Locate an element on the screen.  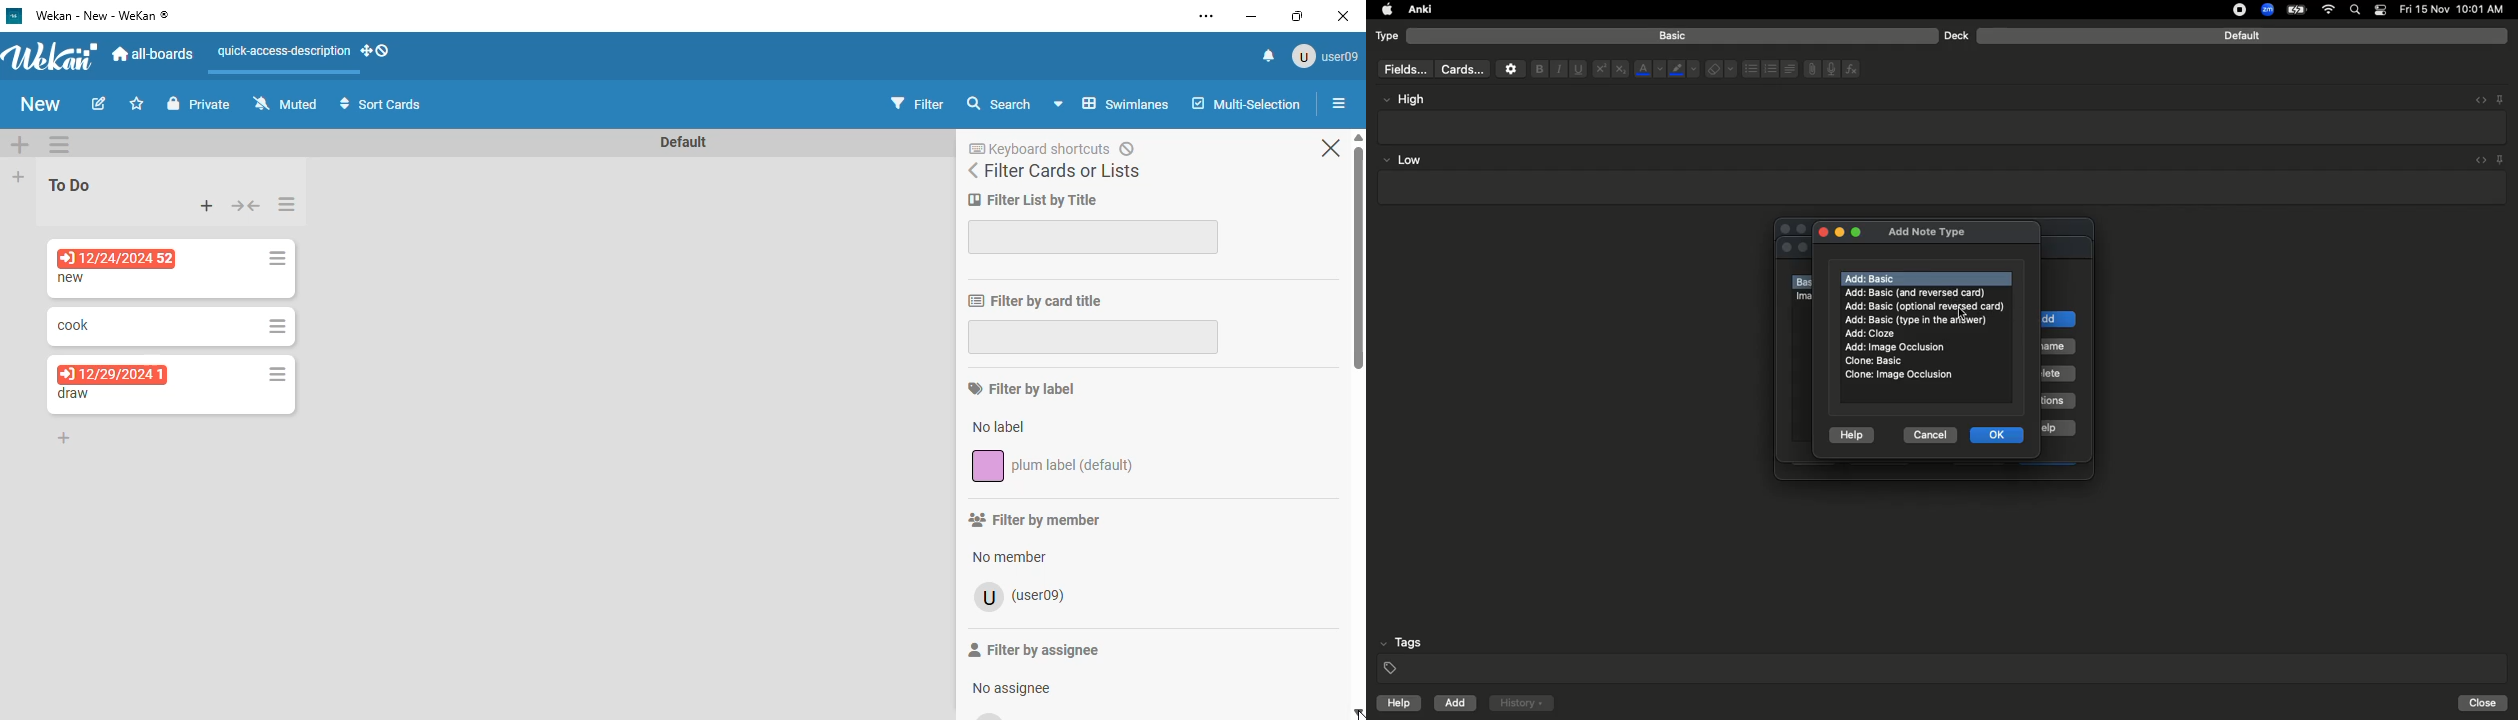
Deck is located at coordinates (1956, 35).